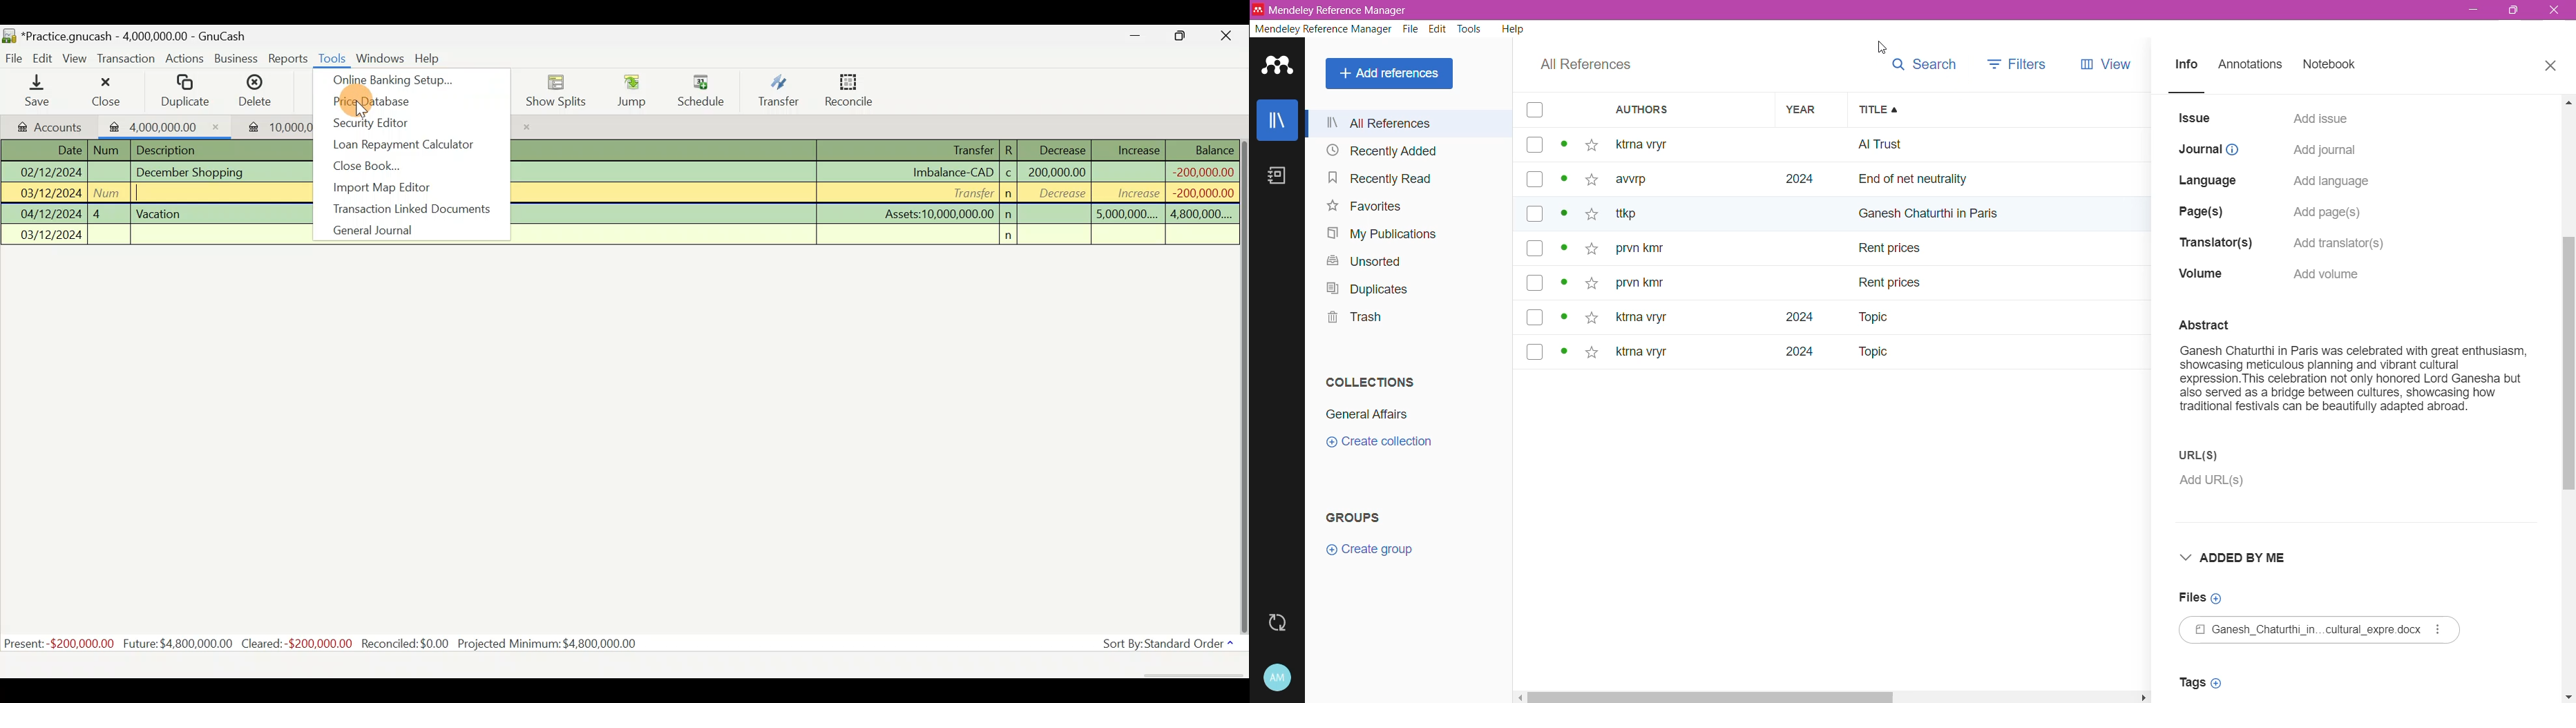 The width and height of the screenshot is (2576, 728). Describe the element at coordinates (2200, 276) in the screenshot. I see `Volume` at that location.